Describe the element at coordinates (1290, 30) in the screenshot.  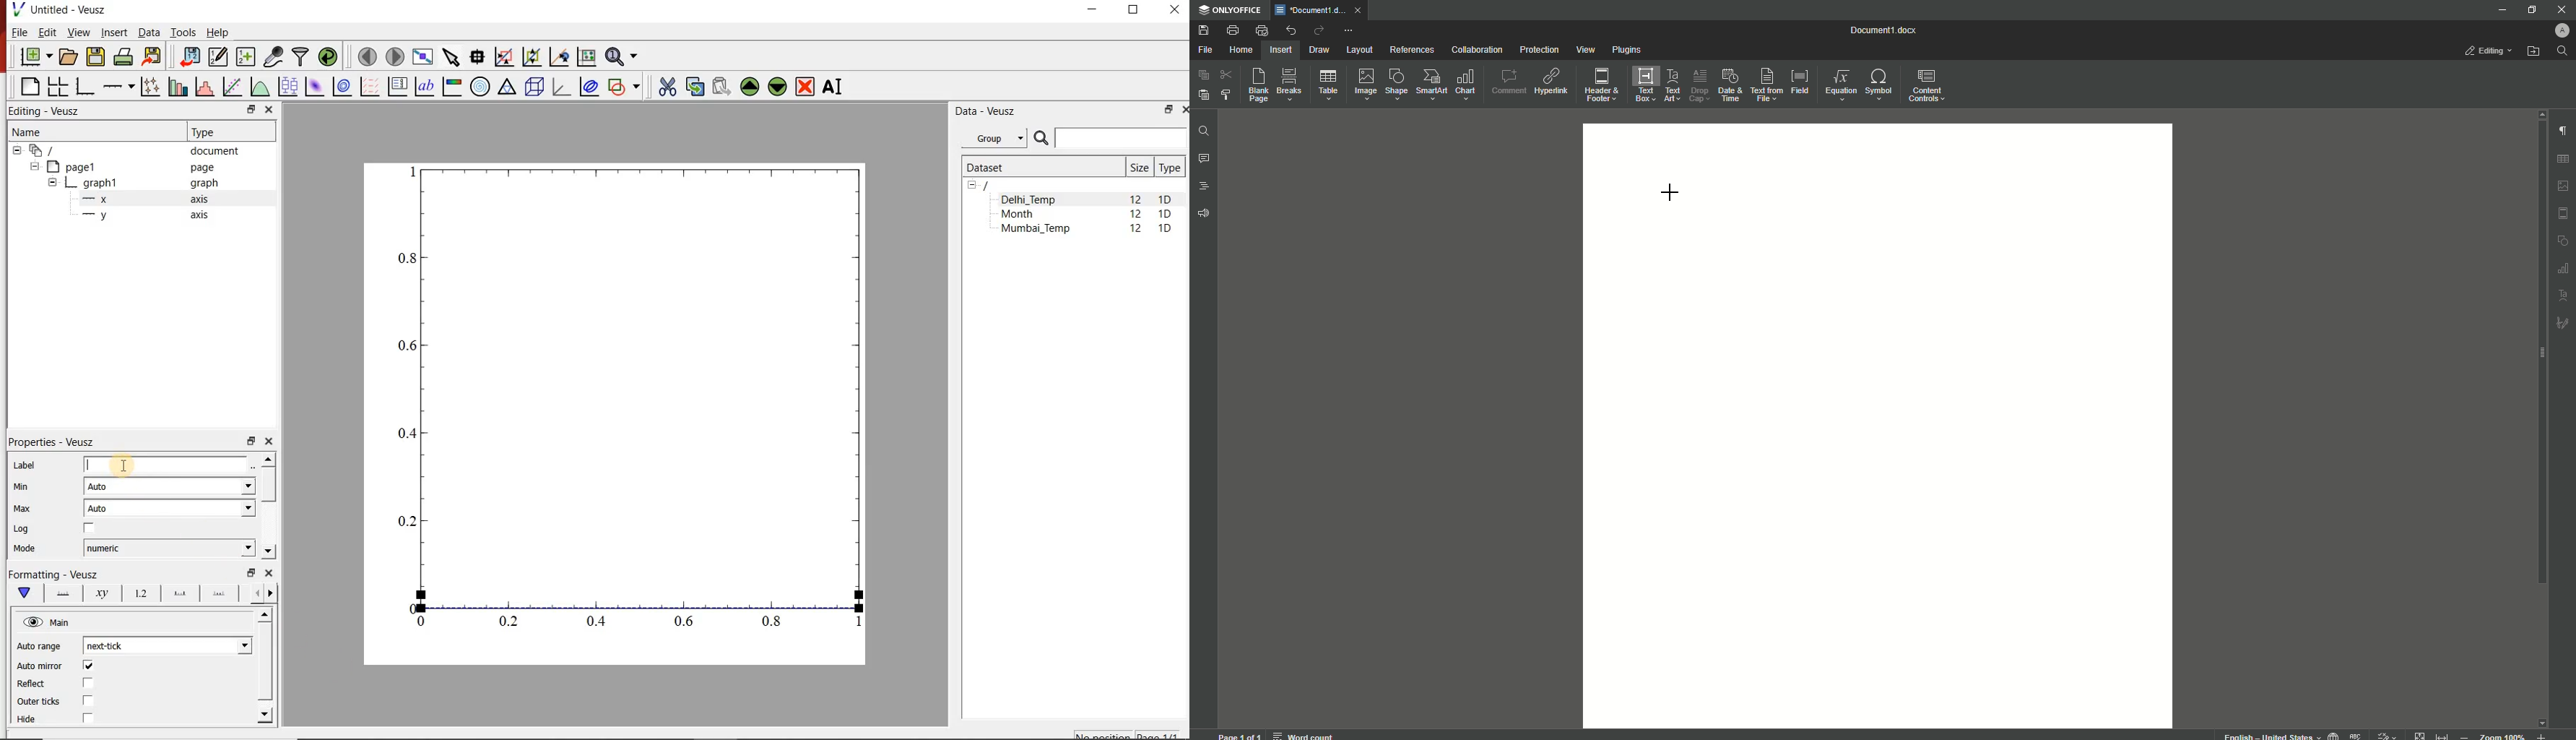
I see `Undo` at that location.